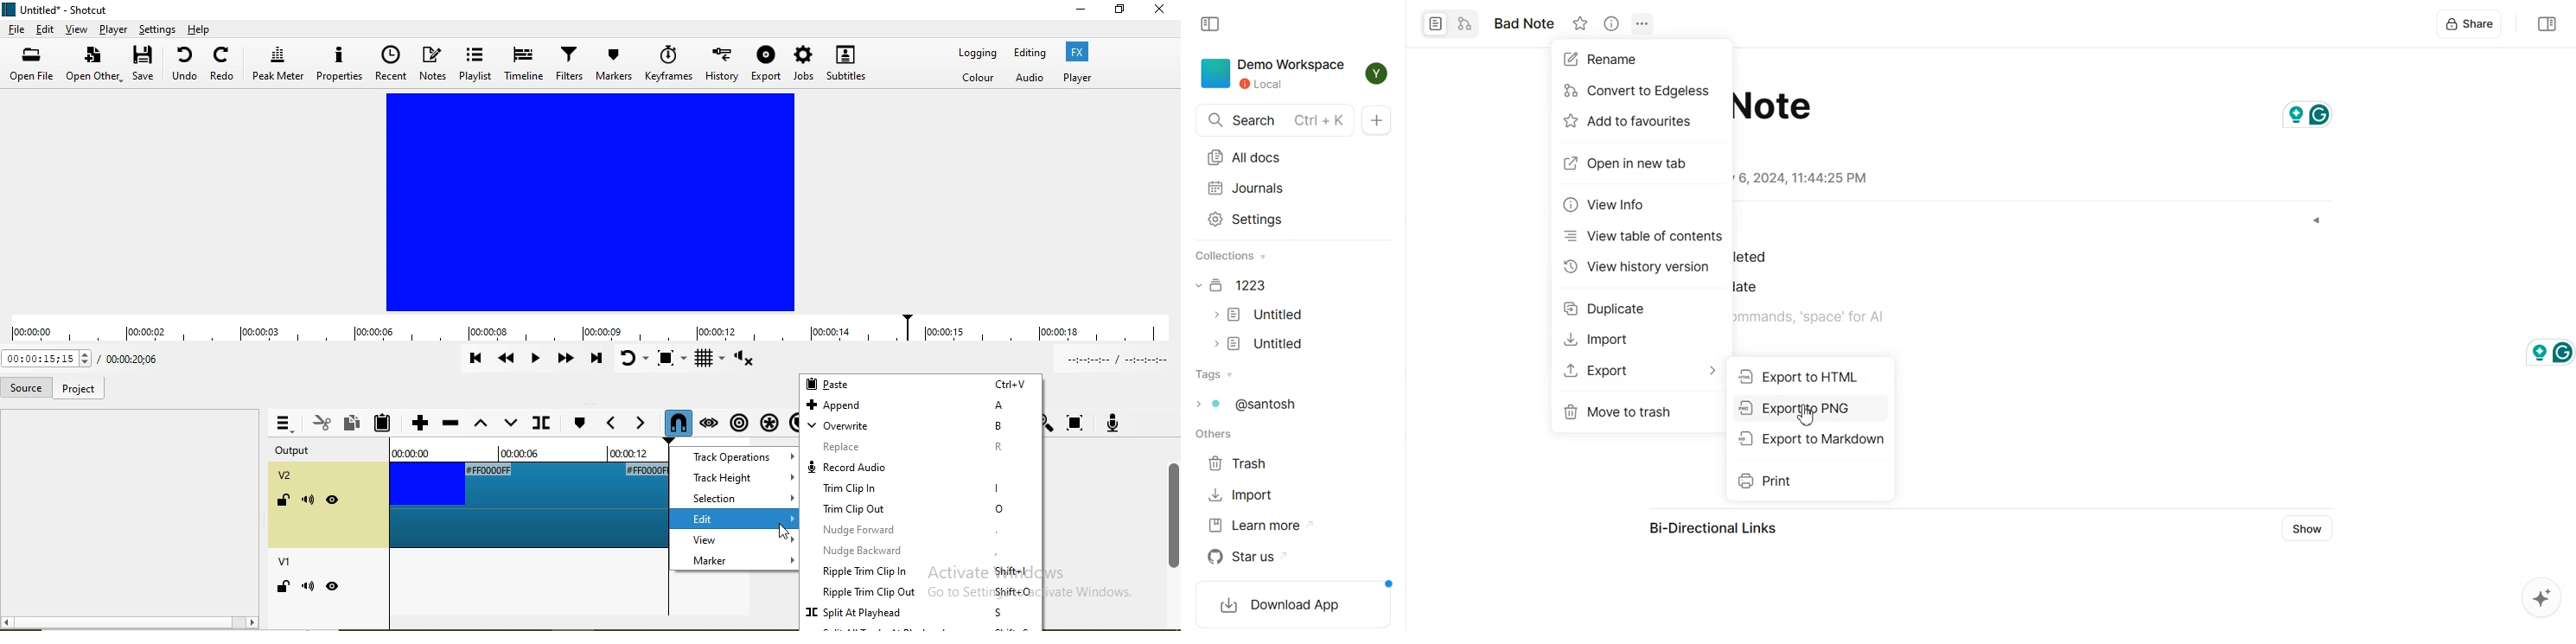 The image size is (2576, 644). Describe the element at coordinates (223, 67) in the screenshot. I see `redo` at that location.